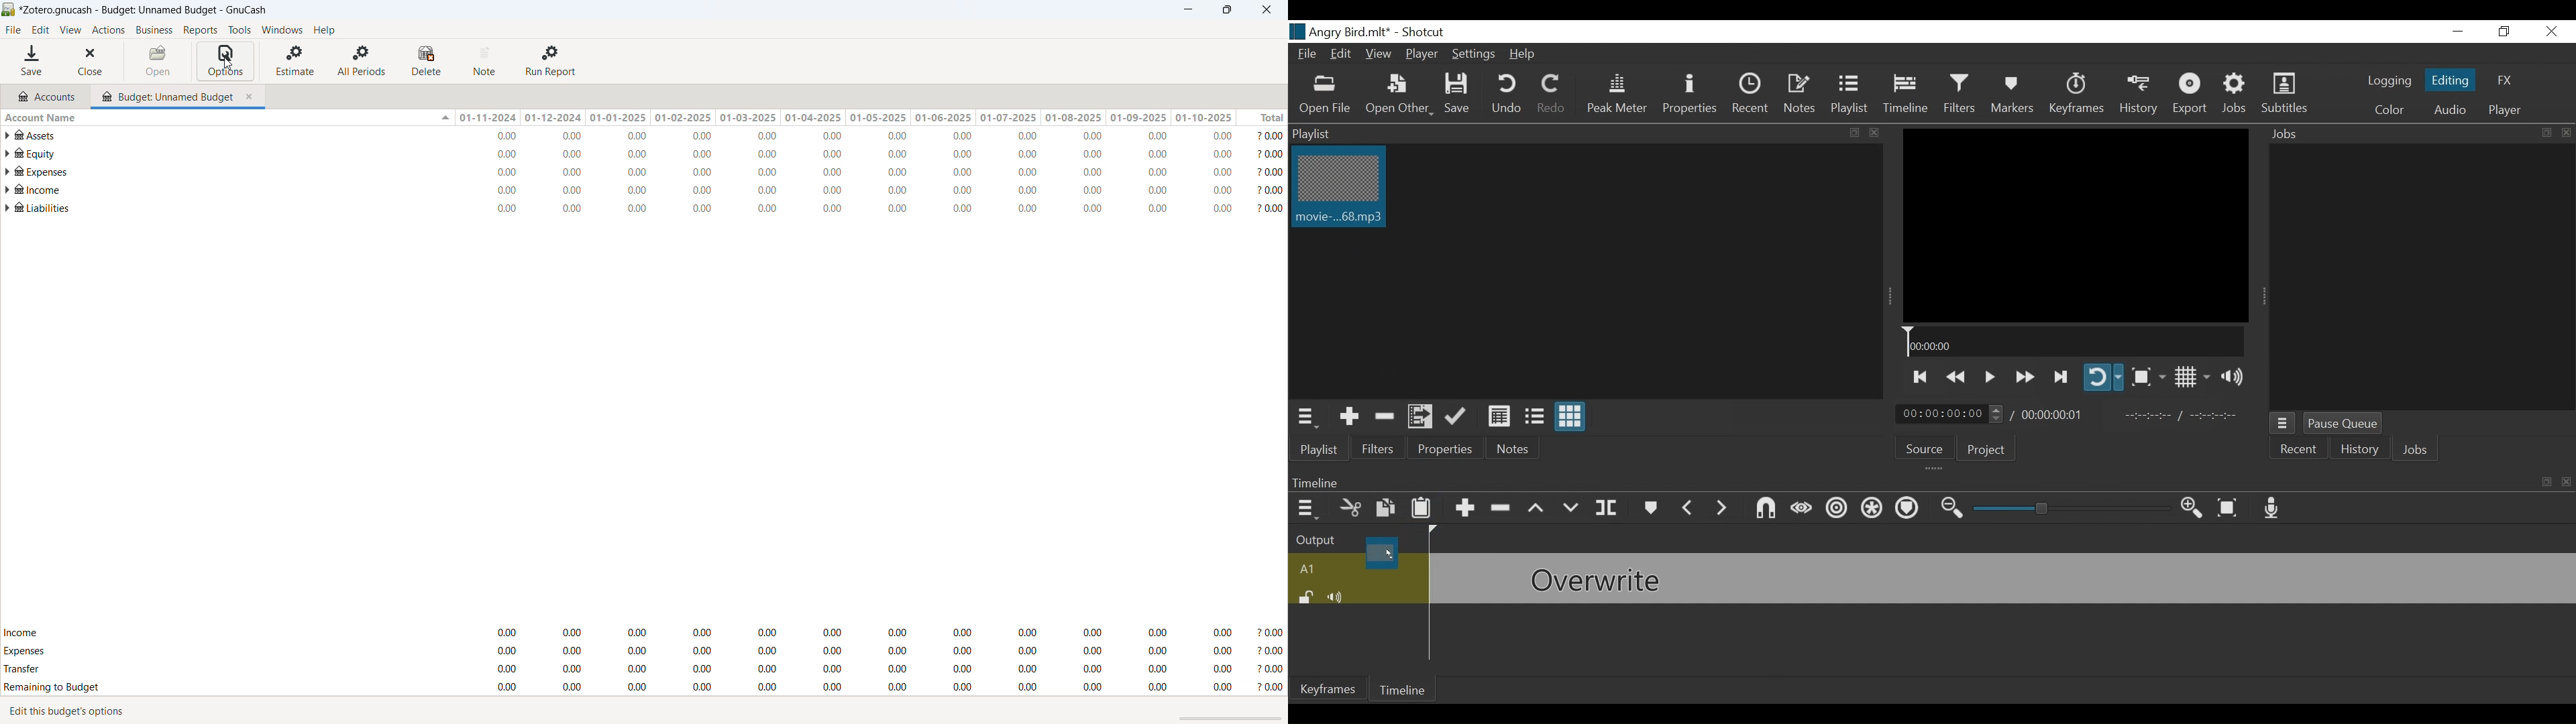 The image size is (2576, 728). Describe the element at coordinates (644, 668) in the screenshot. I see `transfer total` at that location.